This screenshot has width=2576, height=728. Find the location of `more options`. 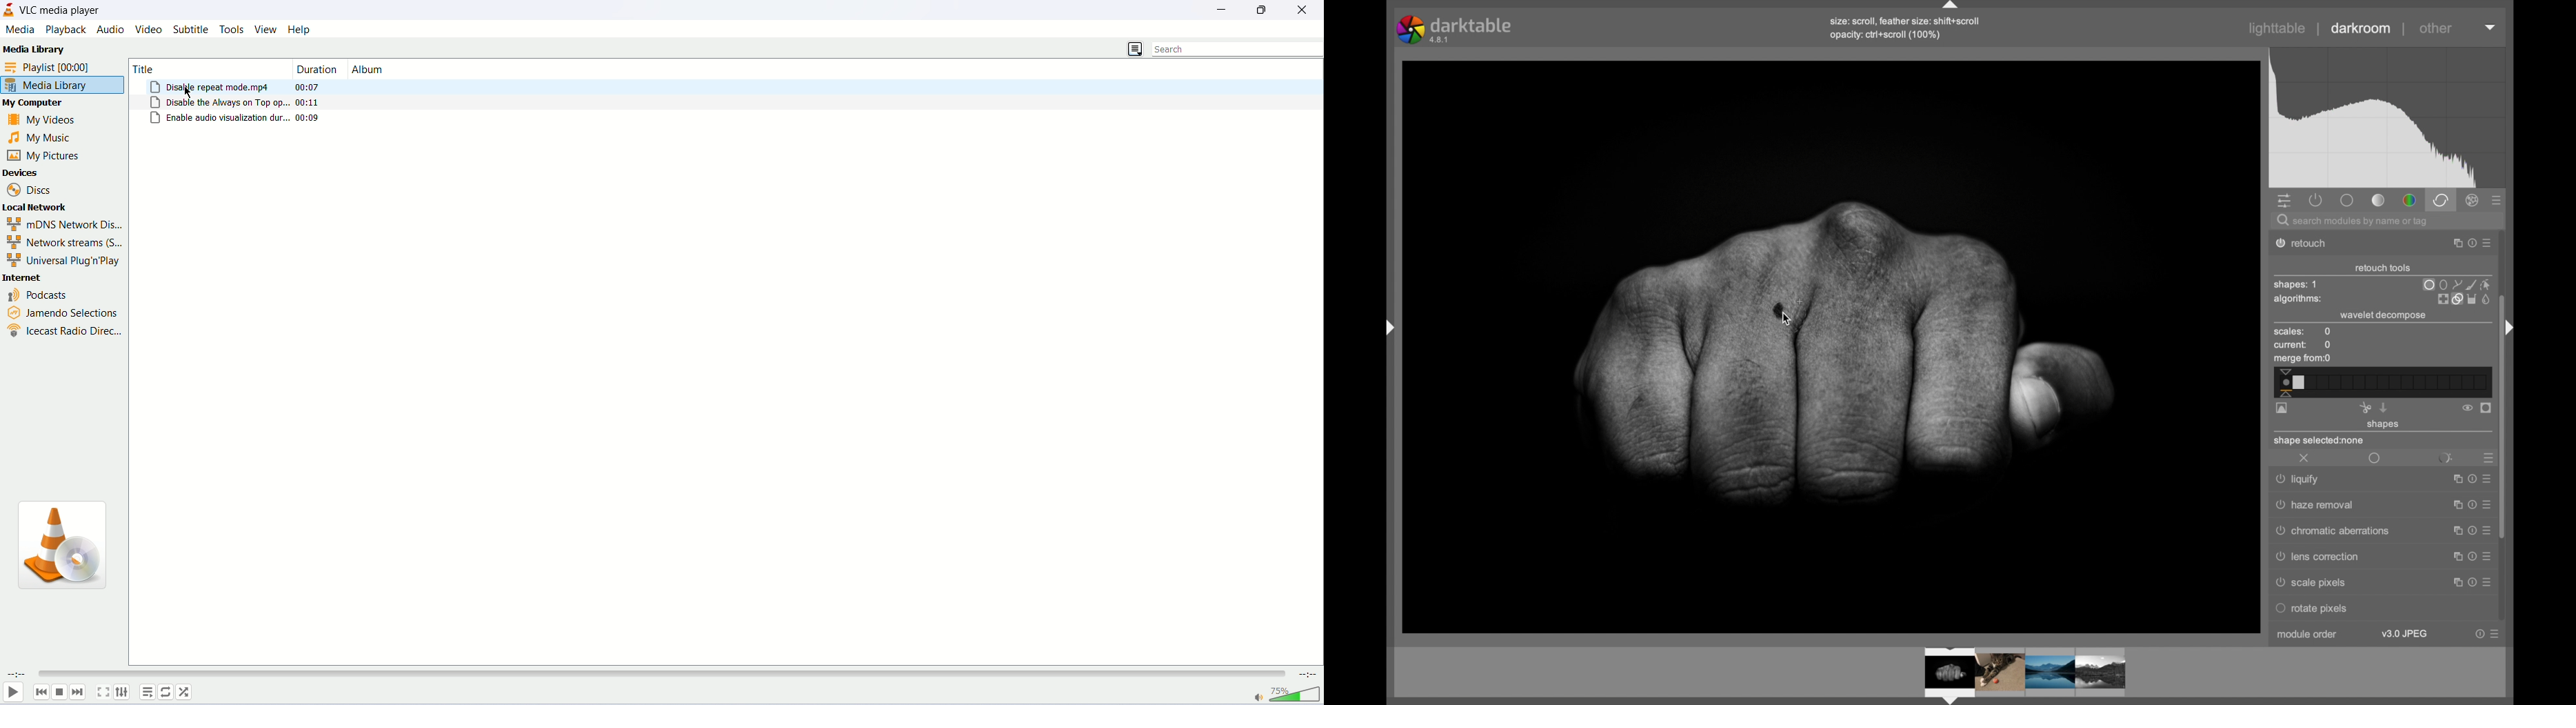

more options is located at coordinates (2487, 556).